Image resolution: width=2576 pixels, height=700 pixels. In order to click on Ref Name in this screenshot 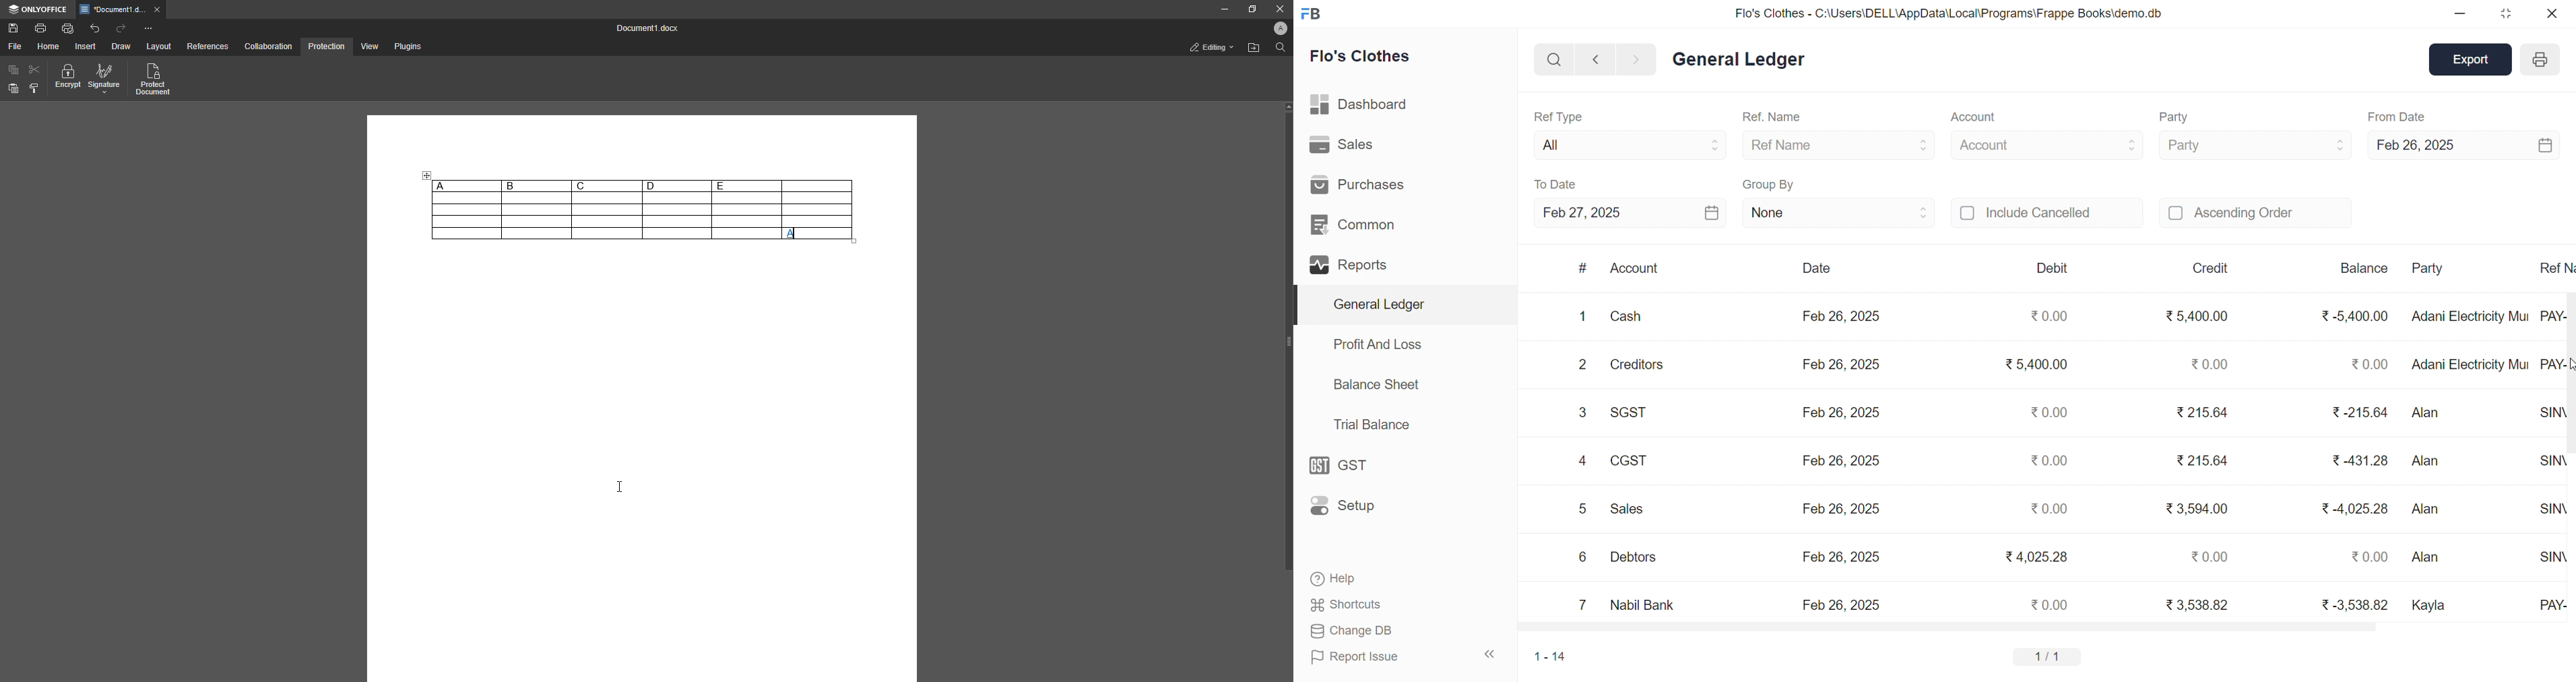, I will do `click(1840, 144)`.